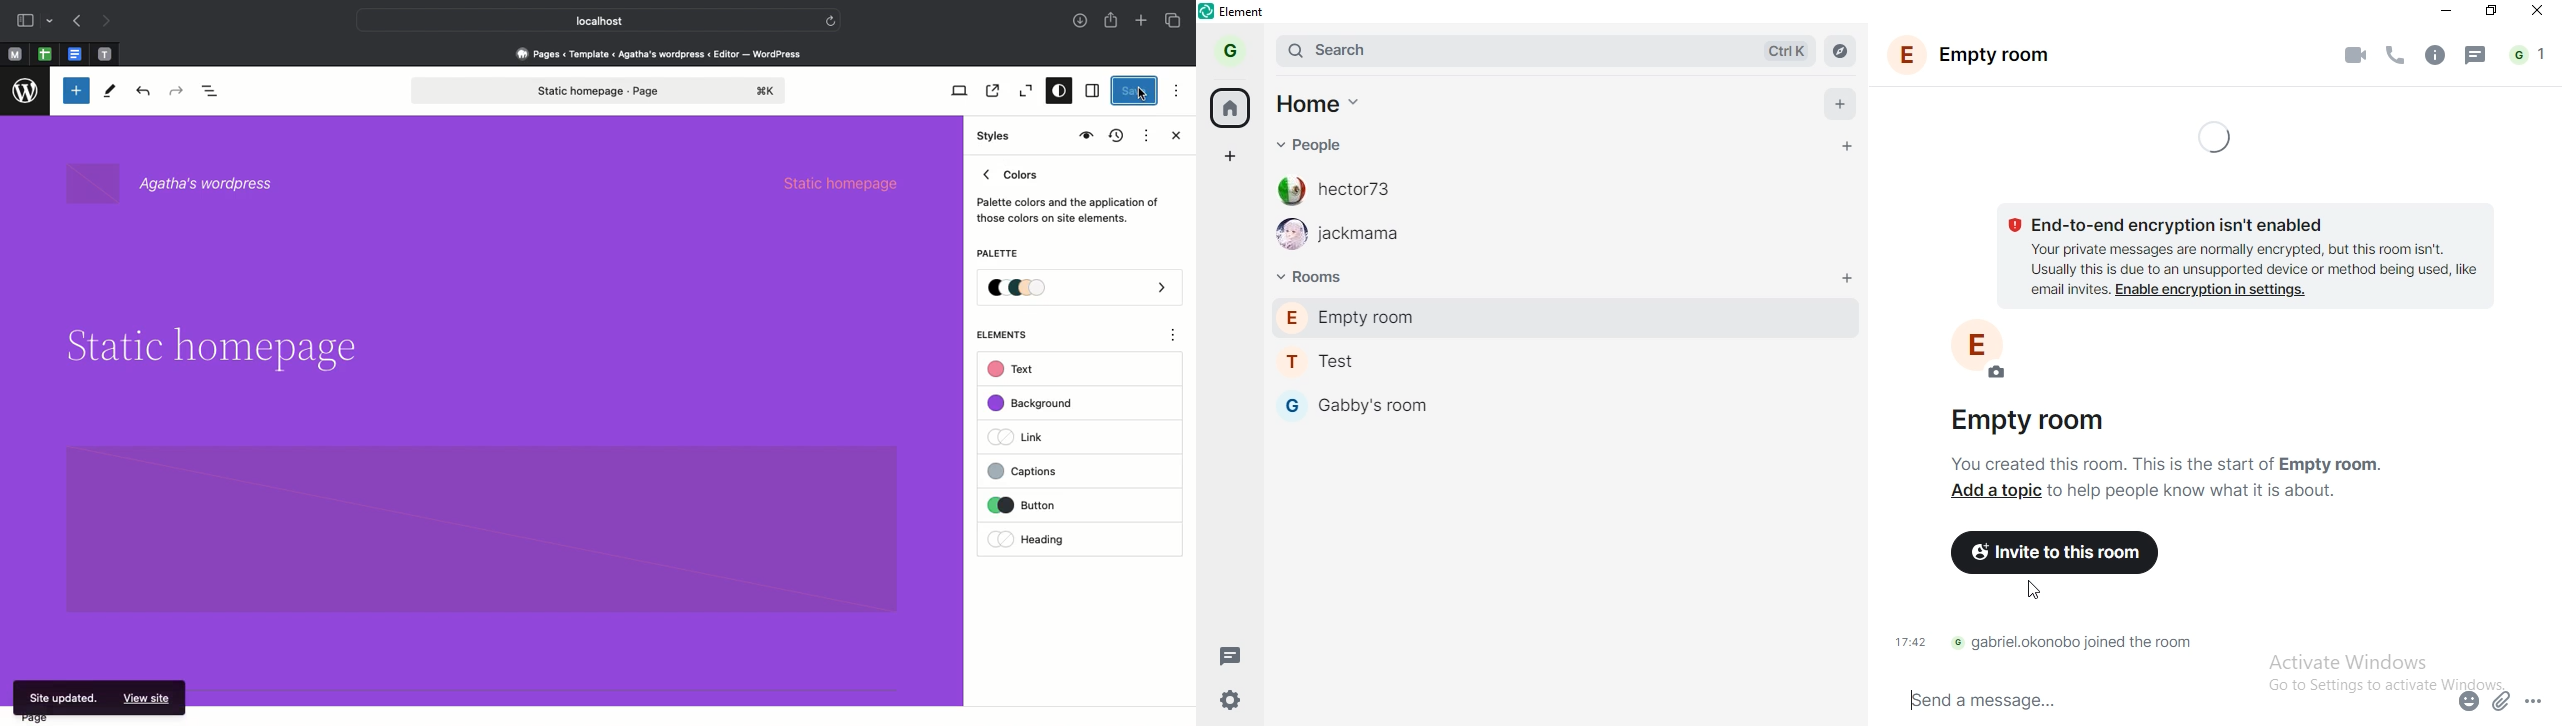 The width and height of the screenshot is (2576, 728). What do you see at coordinates (1143, 22) in the screenshot?
I see `Add new tab` at bounding box center [1143, 22].